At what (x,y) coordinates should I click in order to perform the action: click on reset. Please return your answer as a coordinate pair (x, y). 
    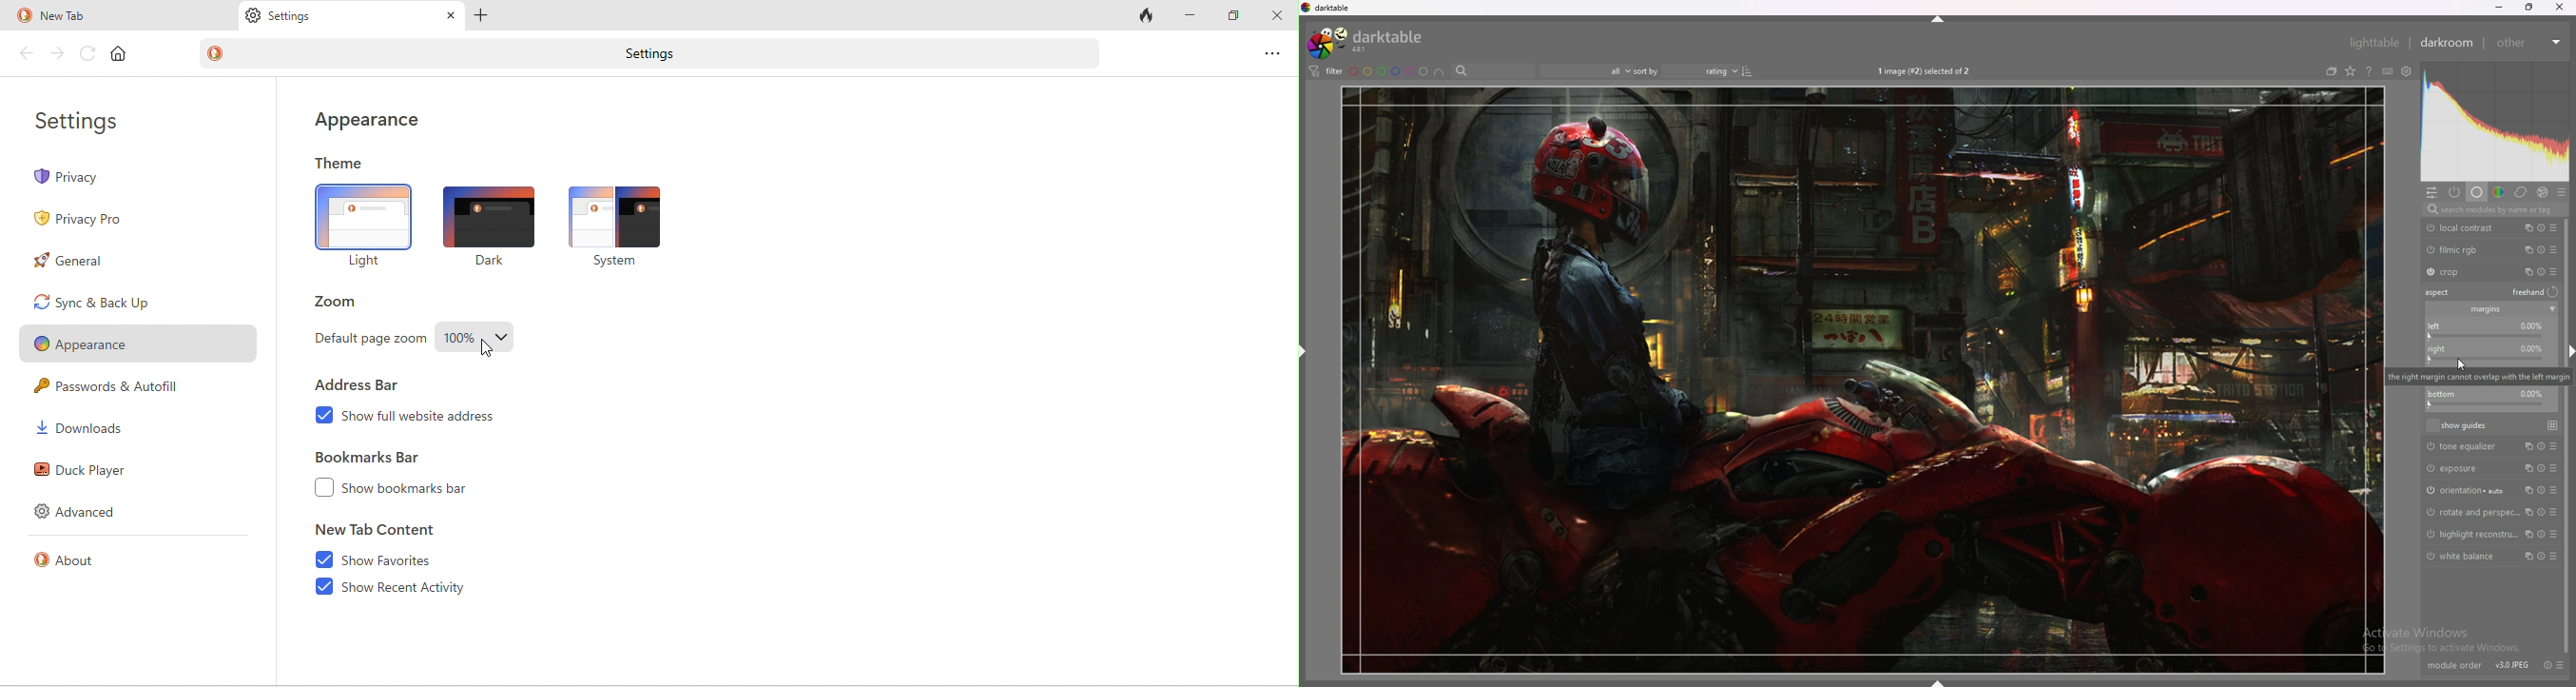
    Looking at the image, I should click on (2541, 491).